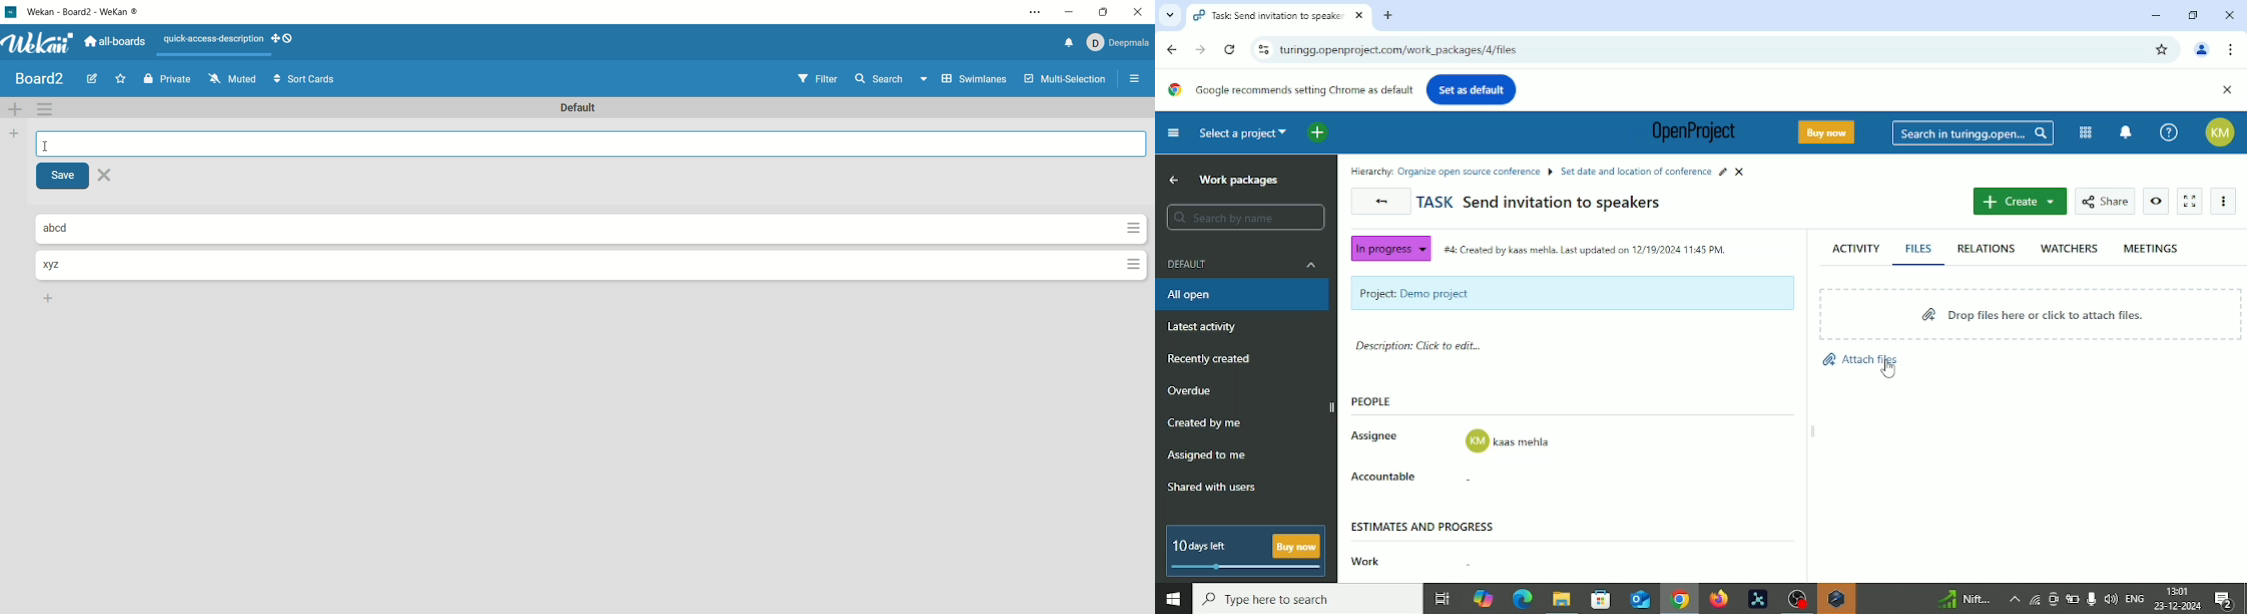 The height and width of the screenshot is (616, 2268). Describe the element at coordinates (2069, 248) in the screenshot. I see `Watchers` at that location.